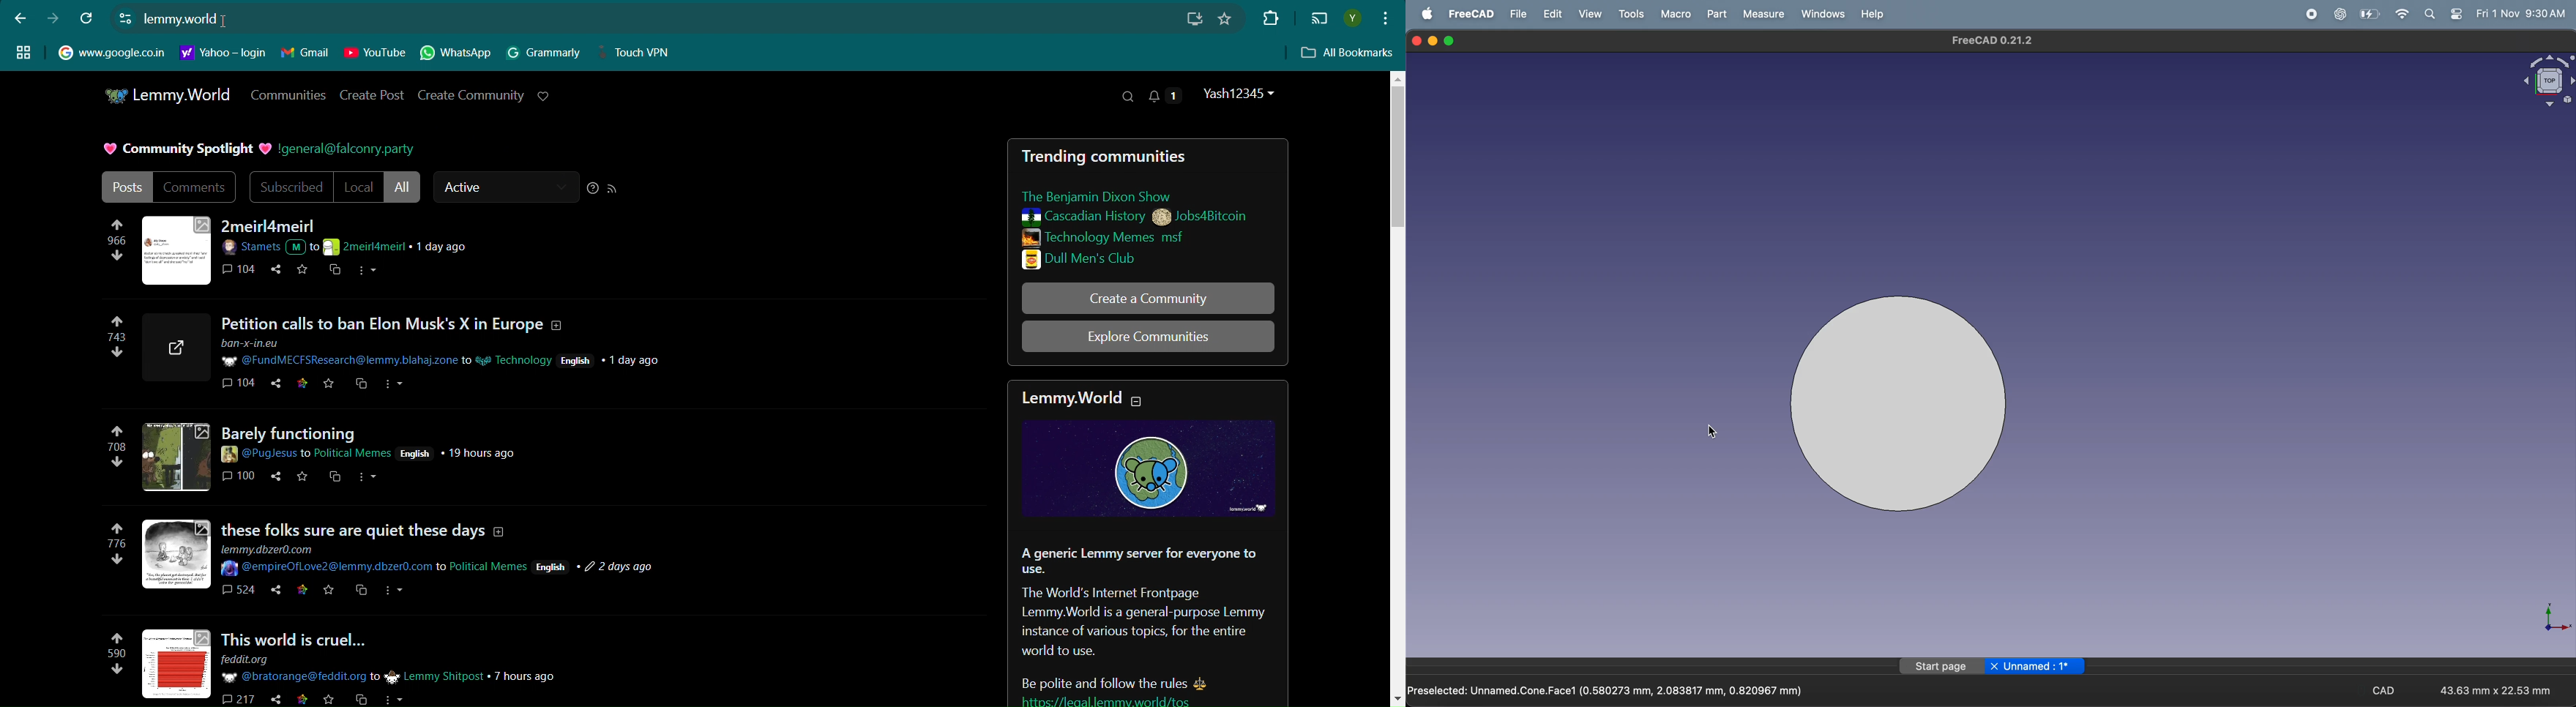 This screenshot has height=728, width=2576. I want to click on 104, so click(241, 271).